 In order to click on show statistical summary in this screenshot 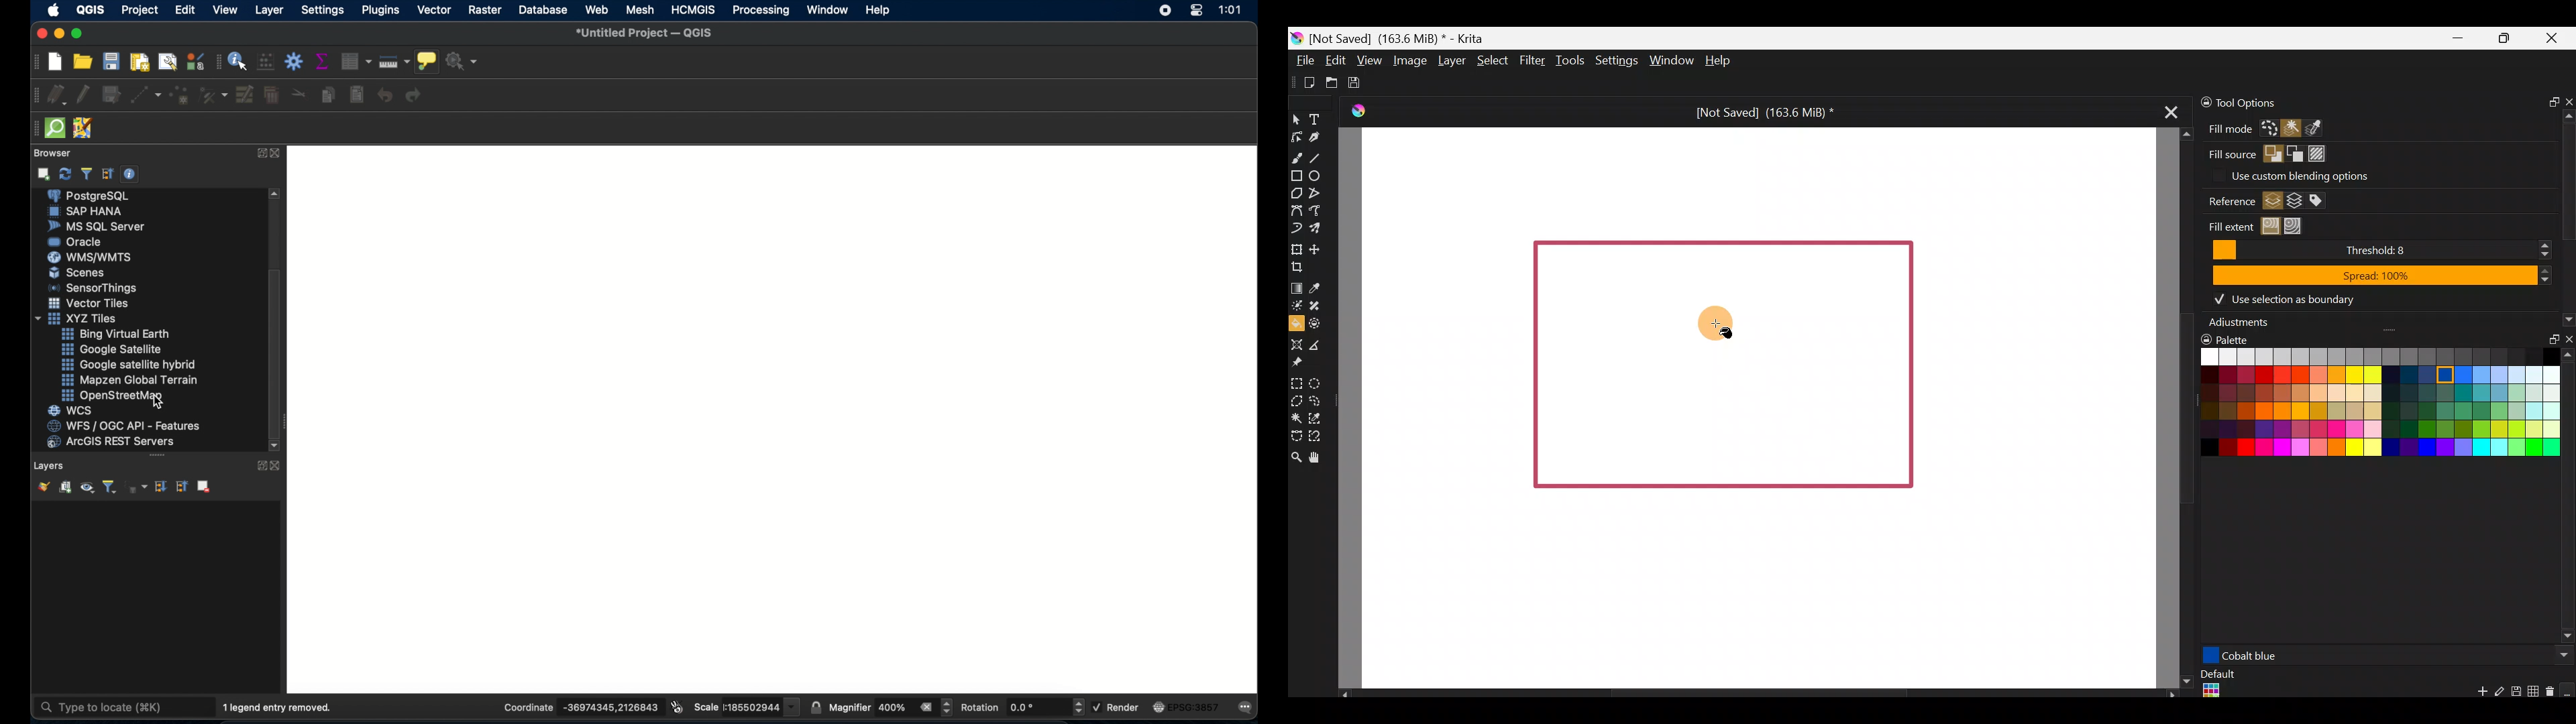, I will do `click(323, 60)`.